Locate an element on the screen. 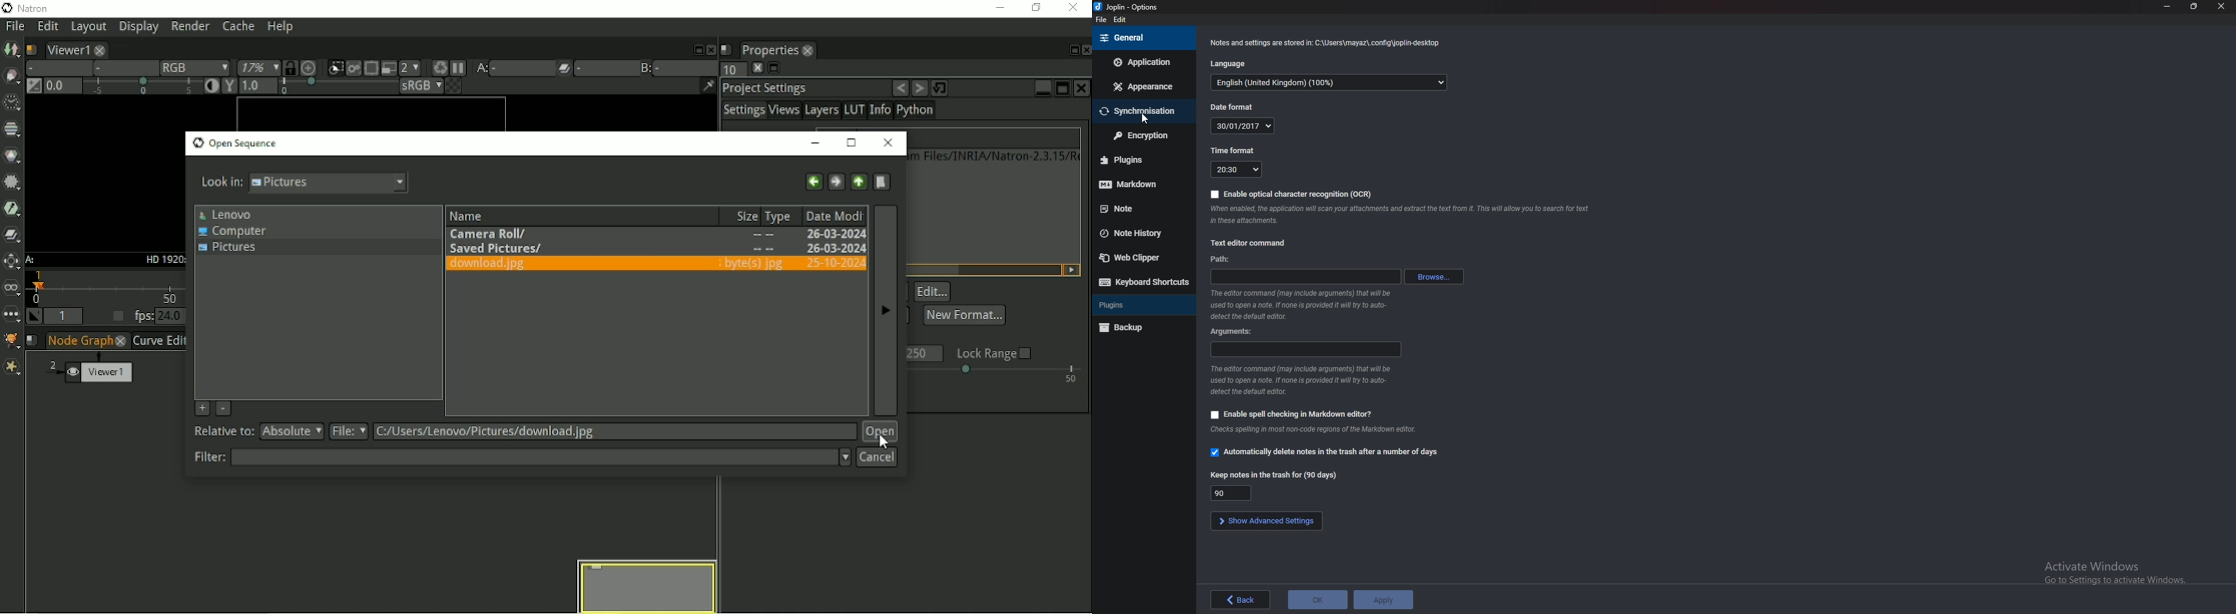  apply is located at coordinates (1384, 600).